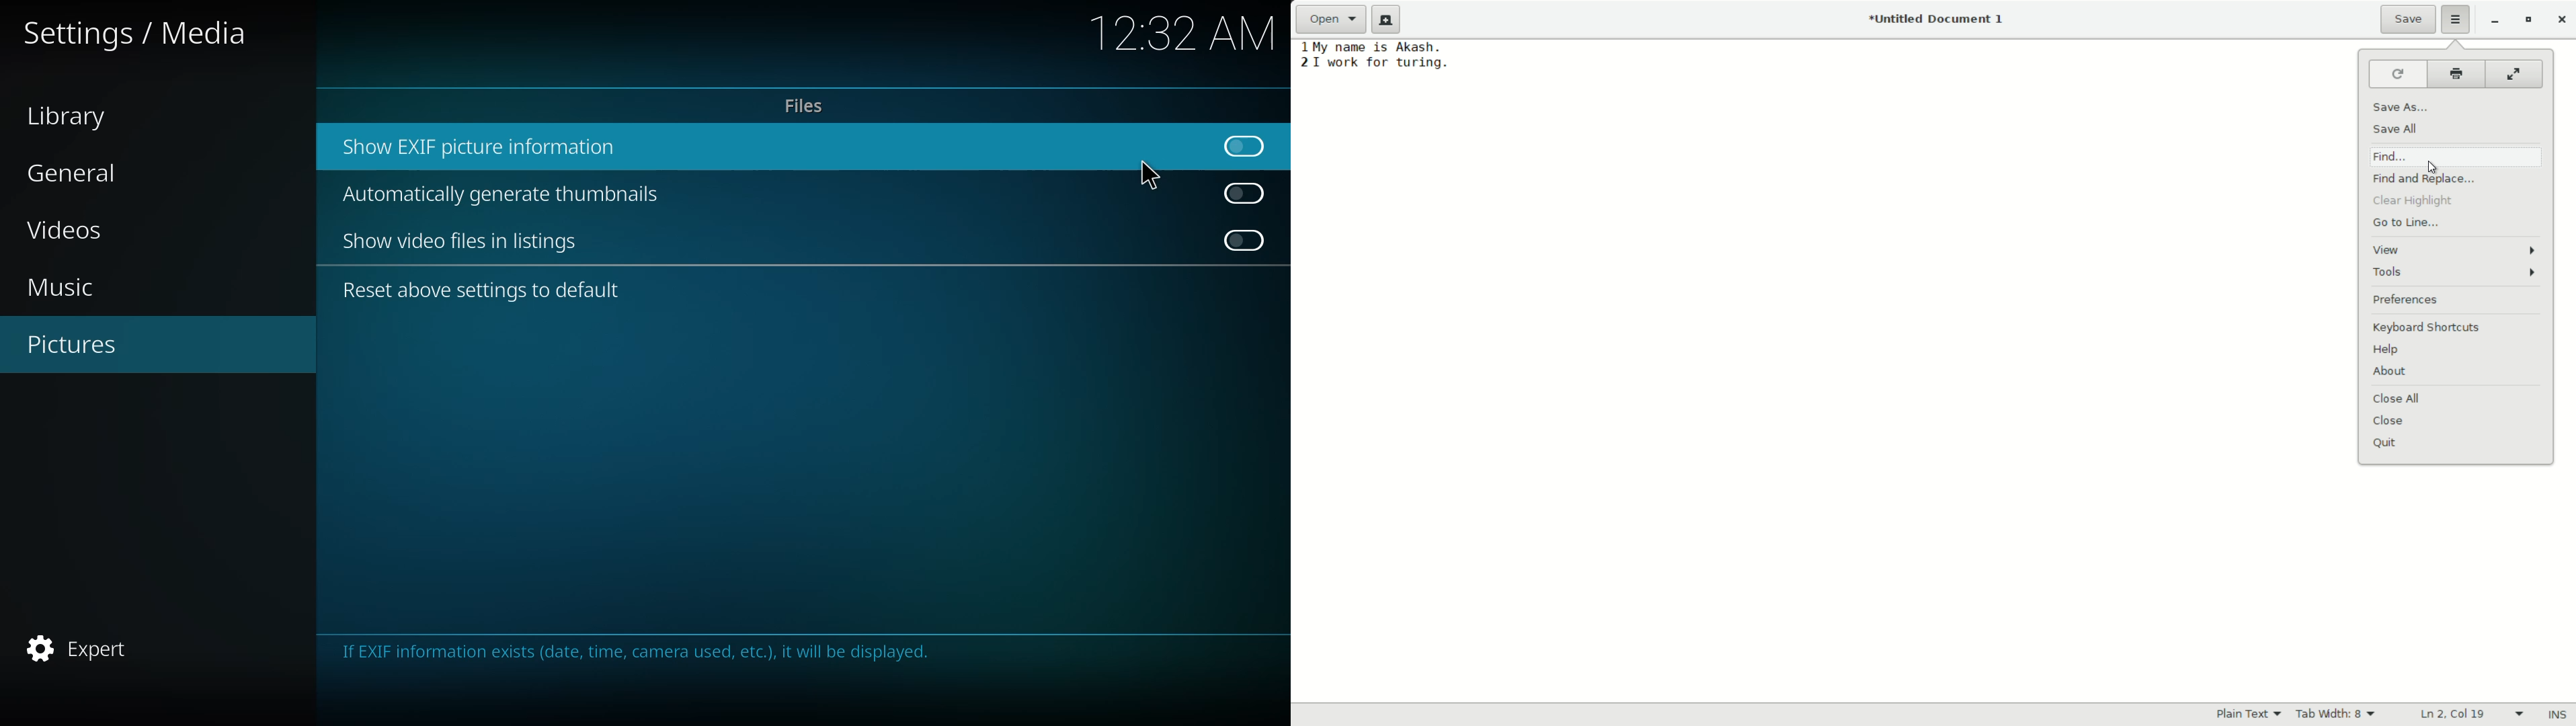  What do you see at coordinates (1334, 20) in the screenshot?
I see `open a file` at bounding box center [1334, 20].